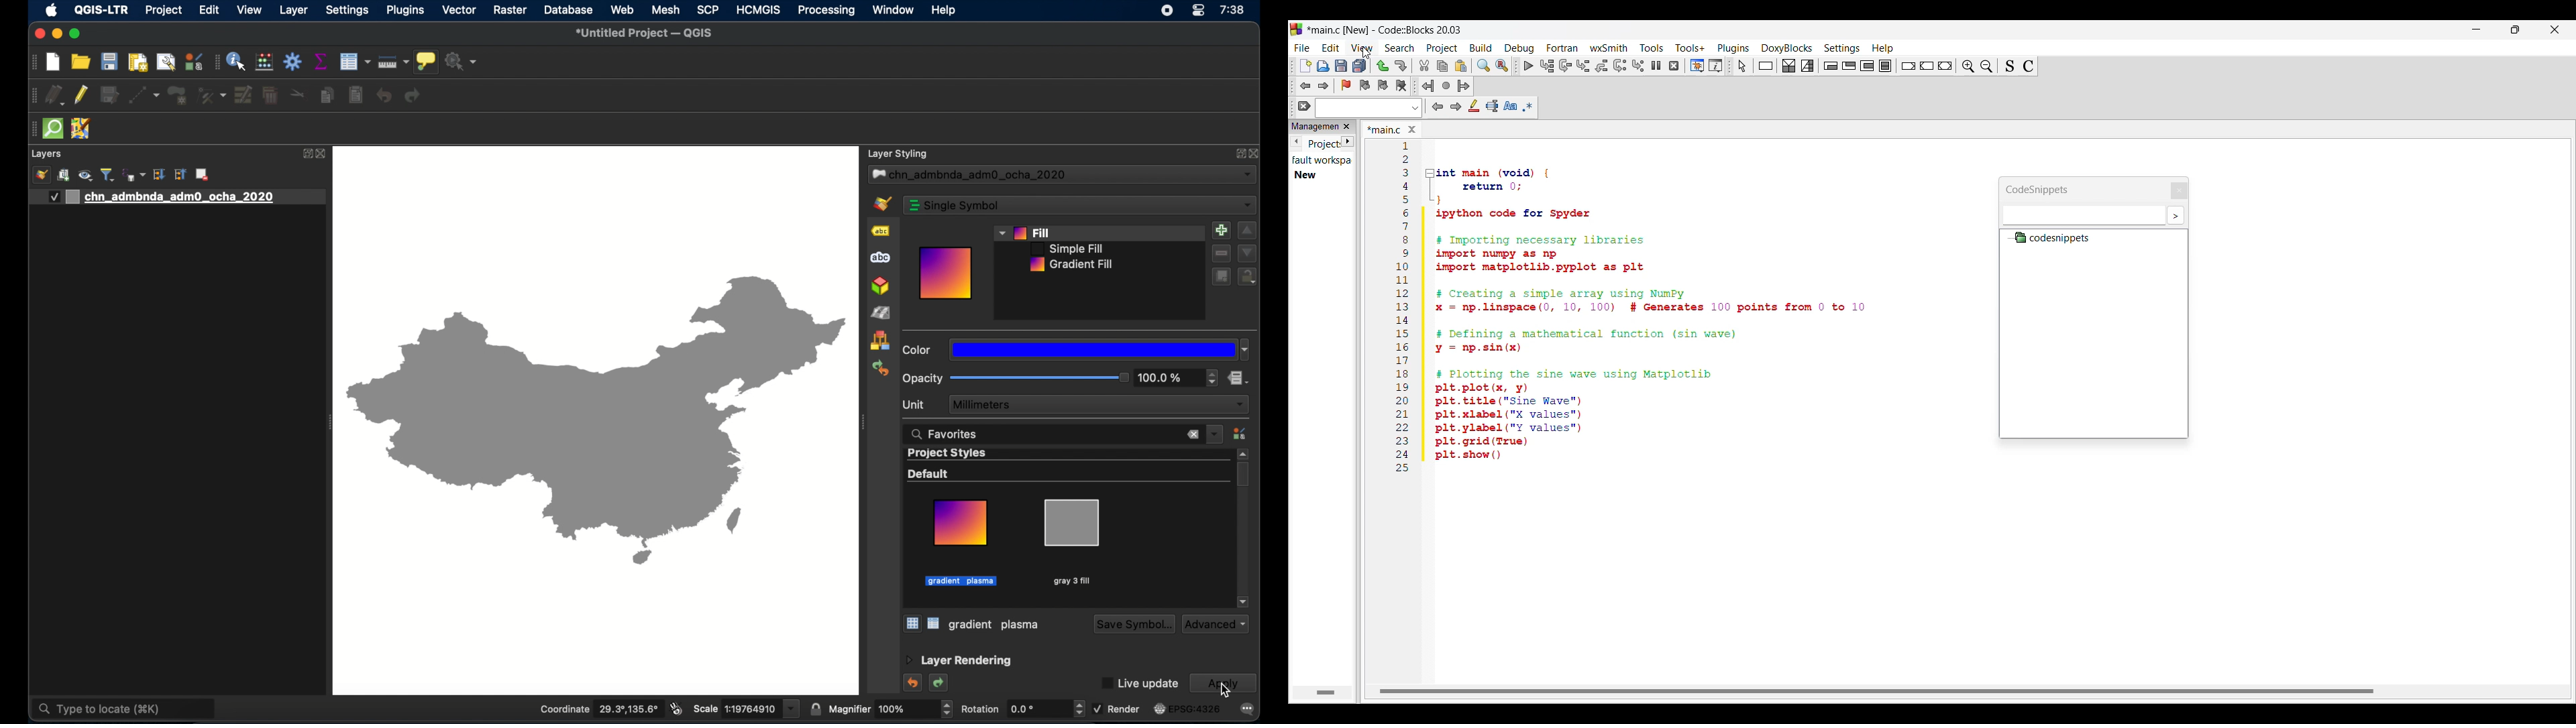 Image resolution: width=2576 pixels, height=728 pixels. Describe the element at coordinates (1315, 129) in the screenshot. I see `Panel title` at that location.